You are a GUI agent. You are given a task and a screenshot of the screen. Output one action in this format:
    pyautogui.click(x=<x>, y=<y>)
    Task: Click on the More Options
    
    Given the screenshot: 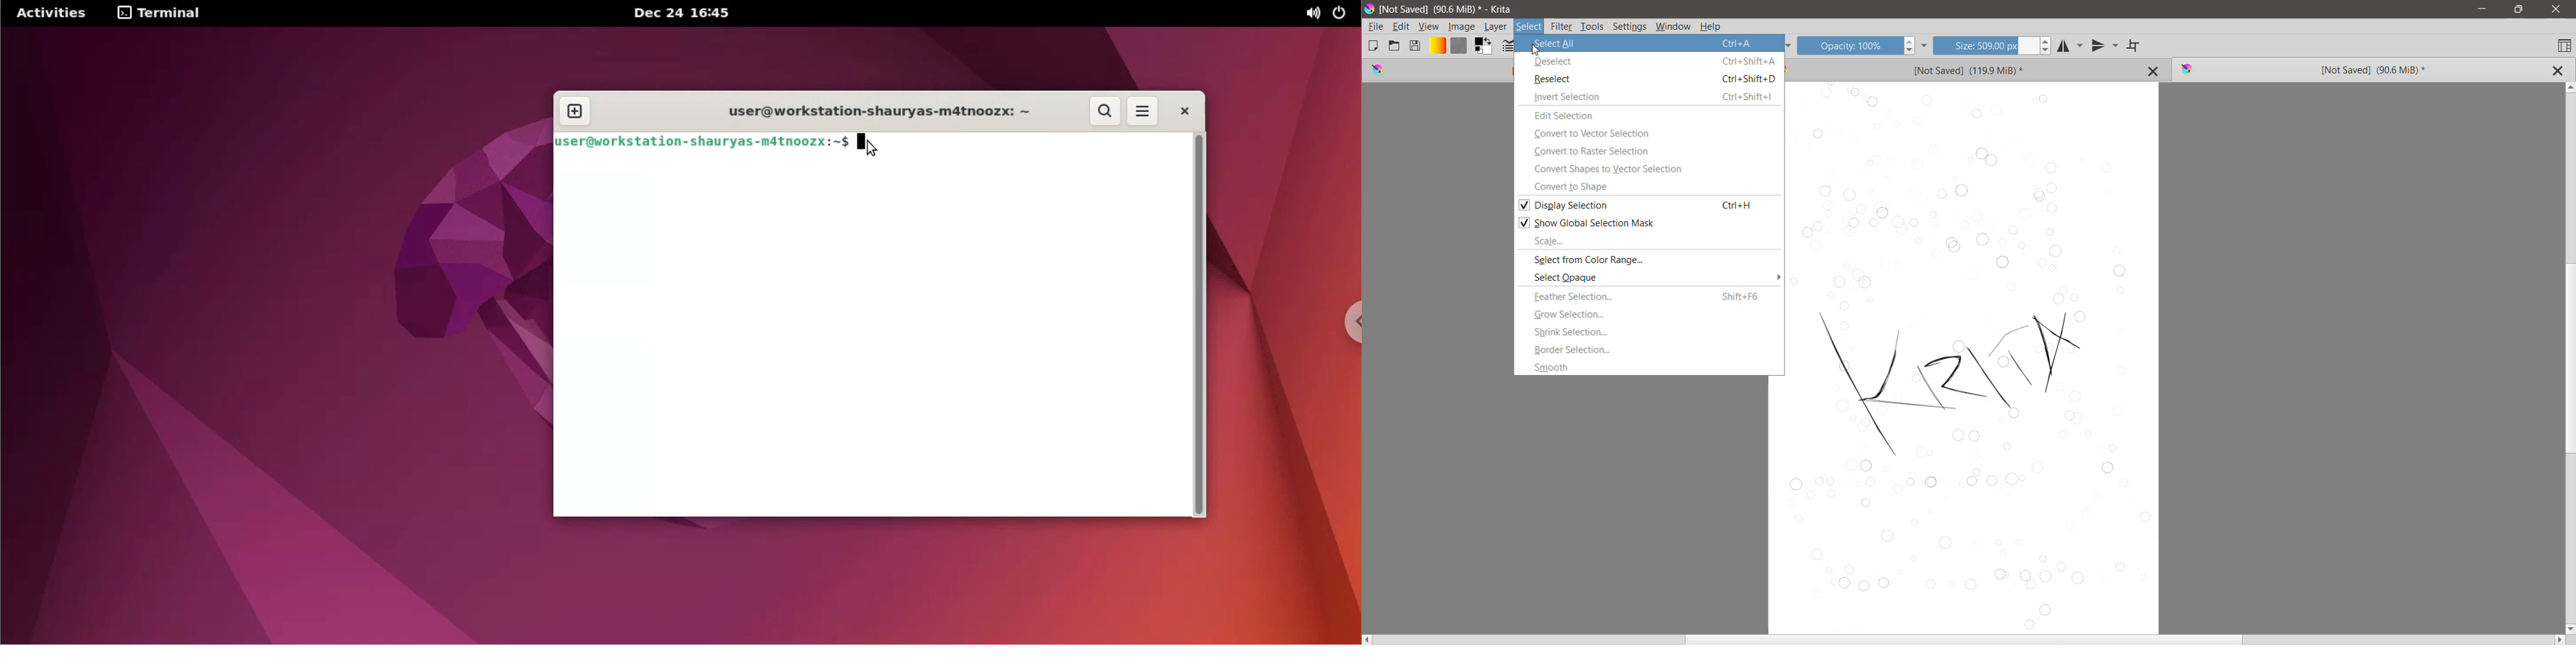 What is the action you would take?
    pyautogui.click(x=1775, y=278)
    